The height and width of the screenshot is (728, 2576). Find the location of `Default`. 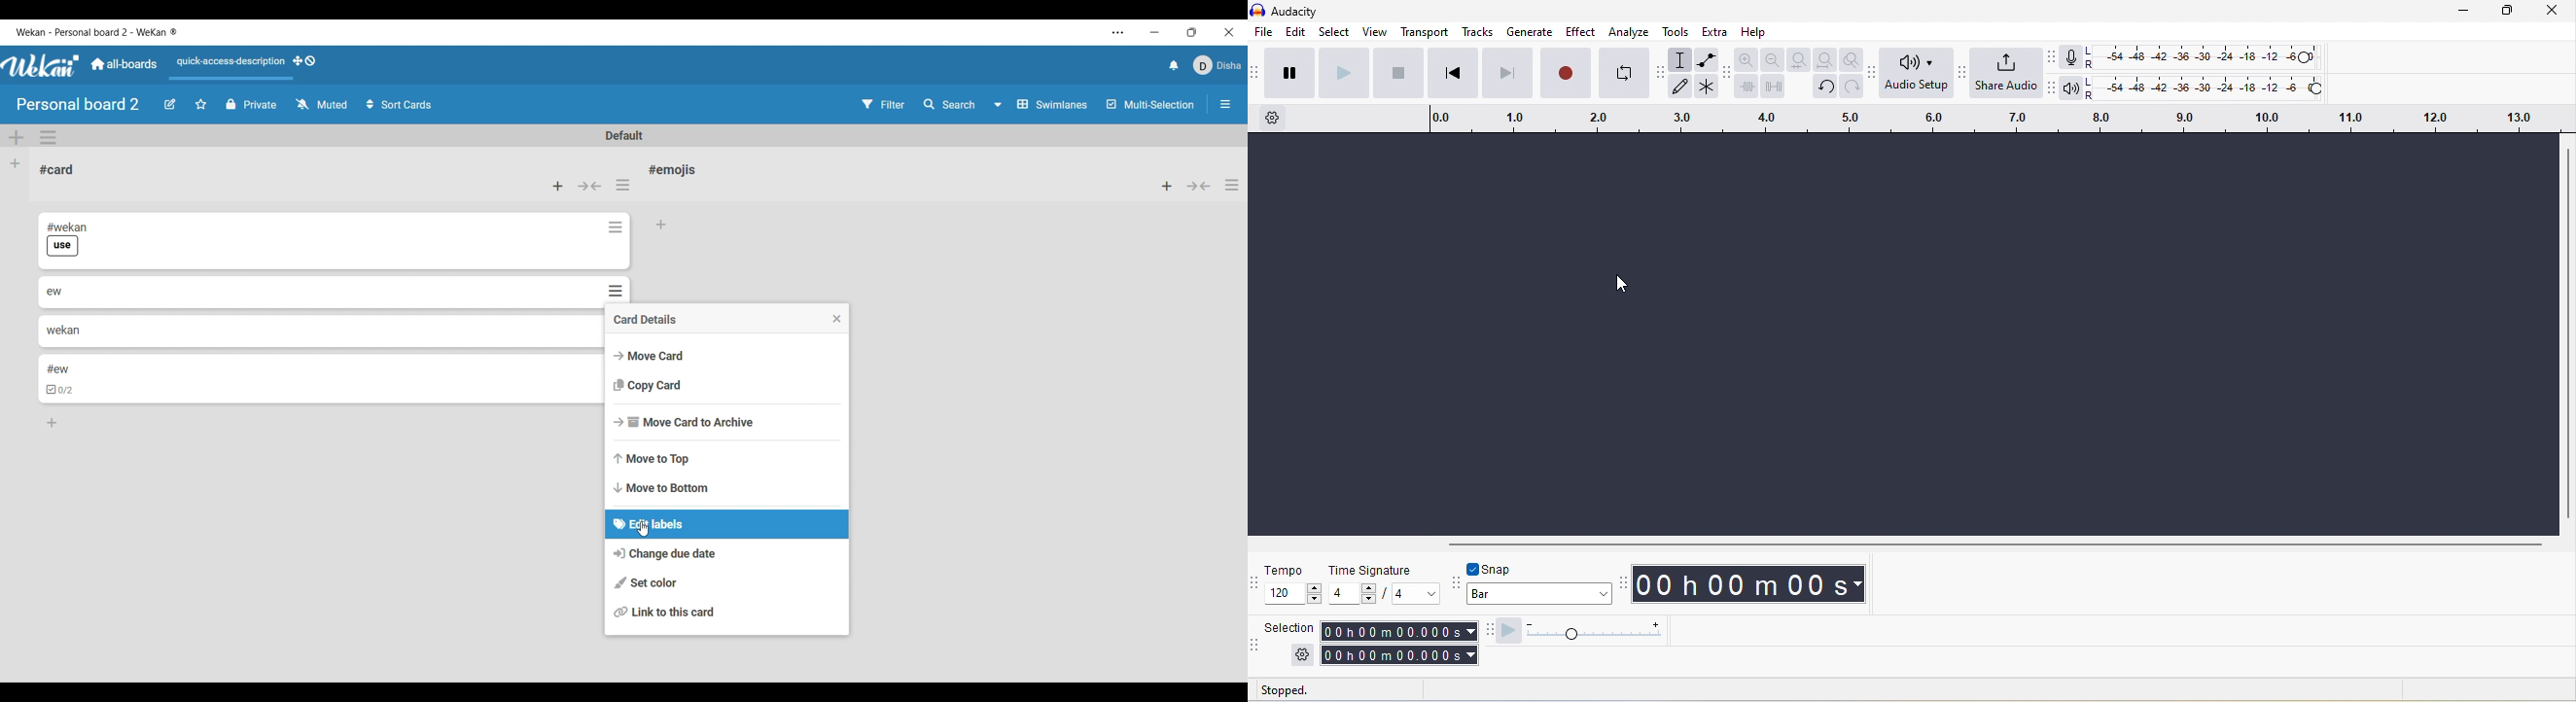

Default is located at coordinates (623, 135).